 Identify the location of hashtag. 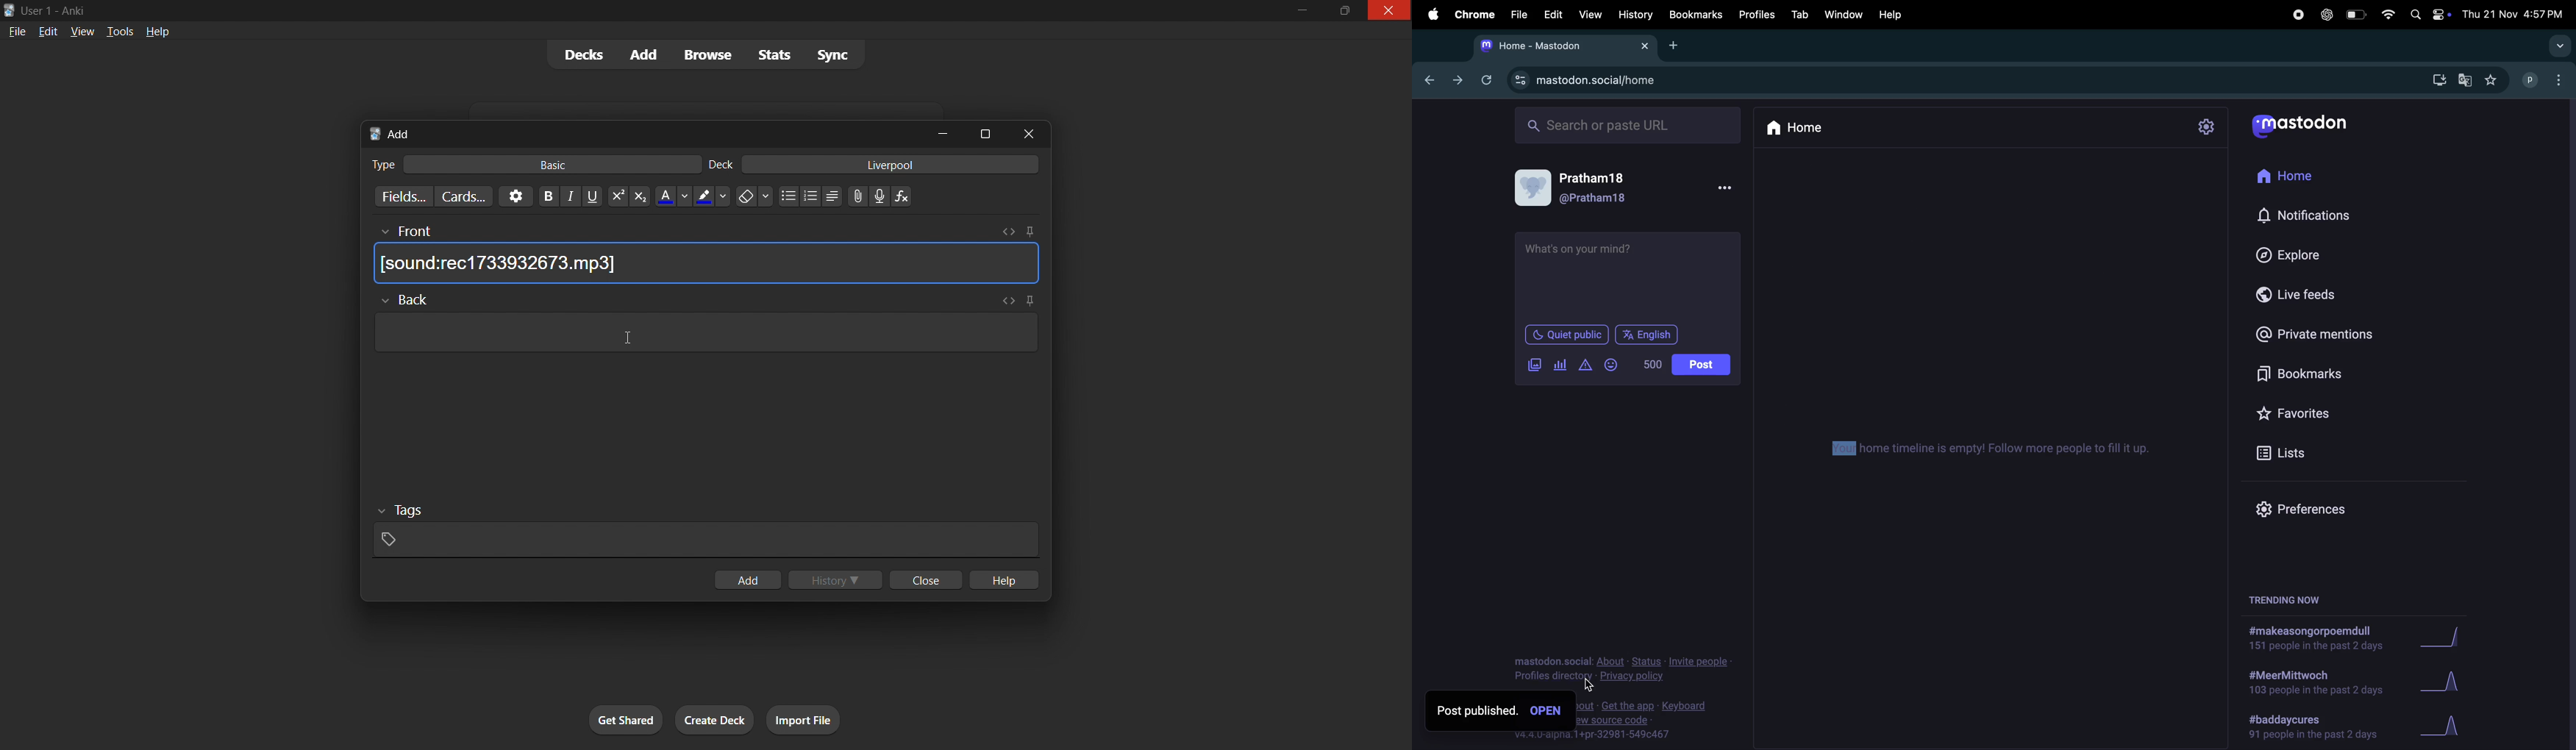
(2316, 727).